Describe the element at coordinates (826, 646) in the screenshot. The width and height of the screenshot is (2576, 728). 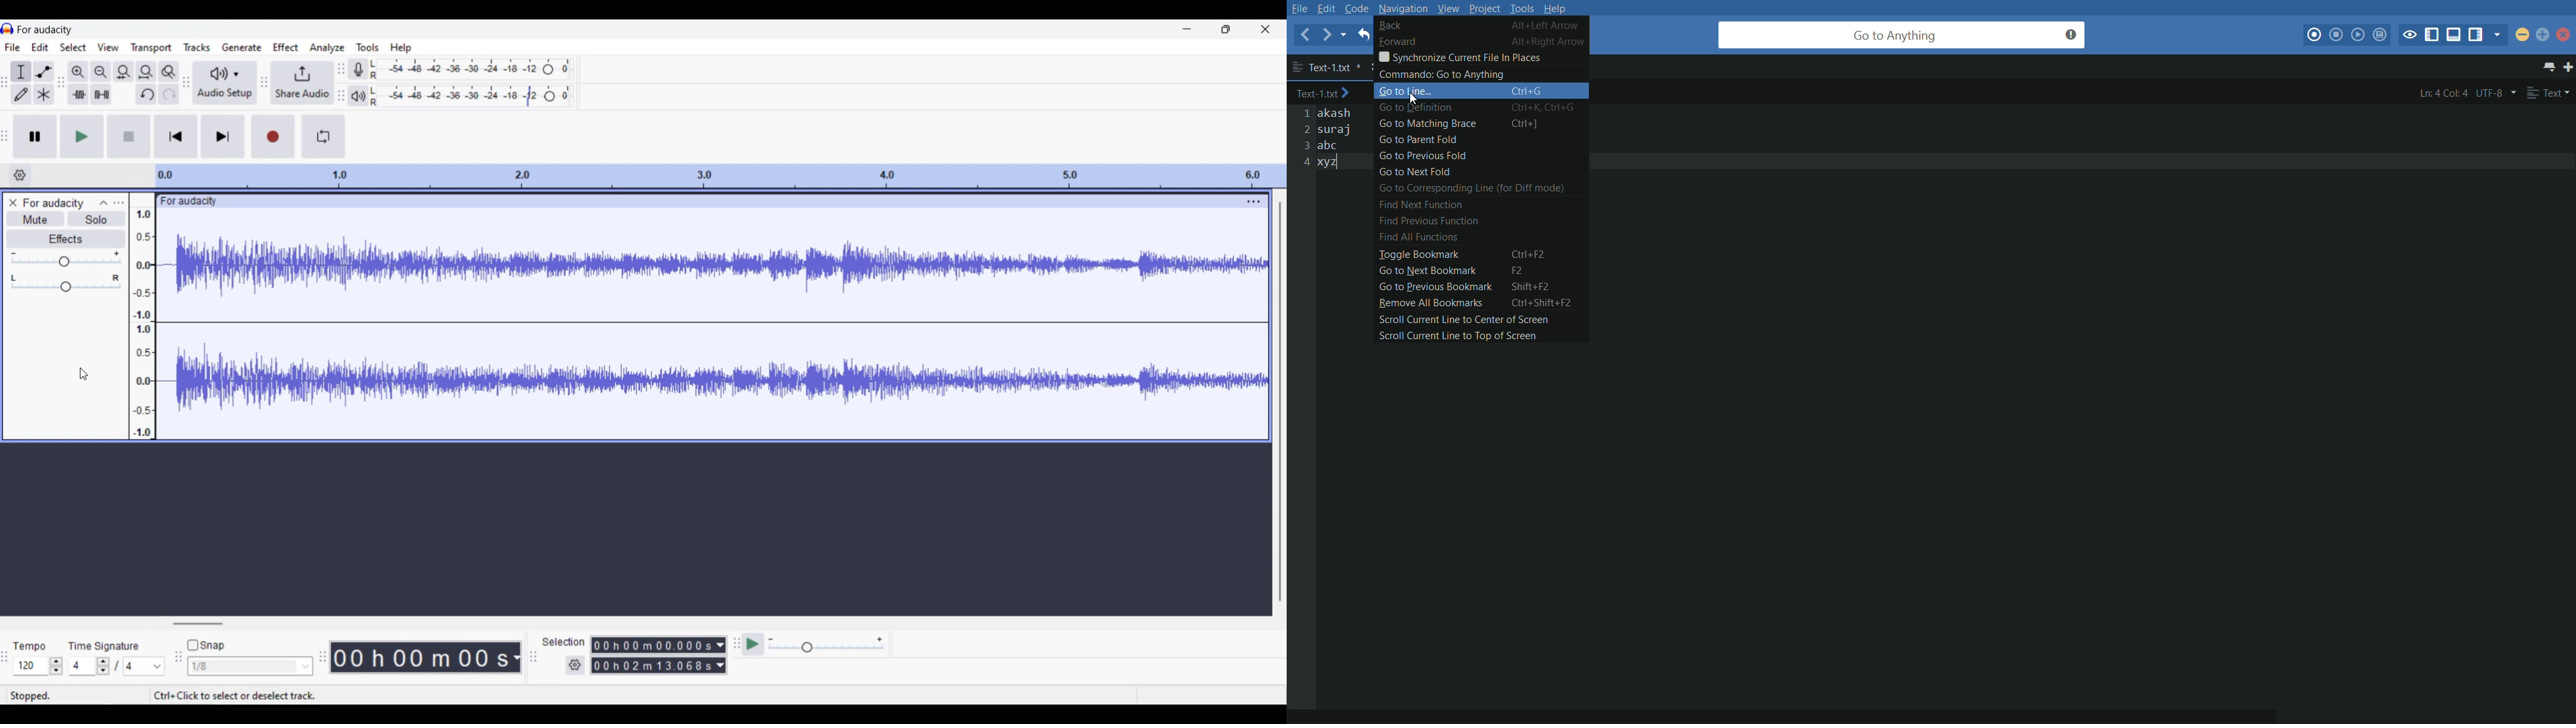
I see `Playback speed scale` at that location.